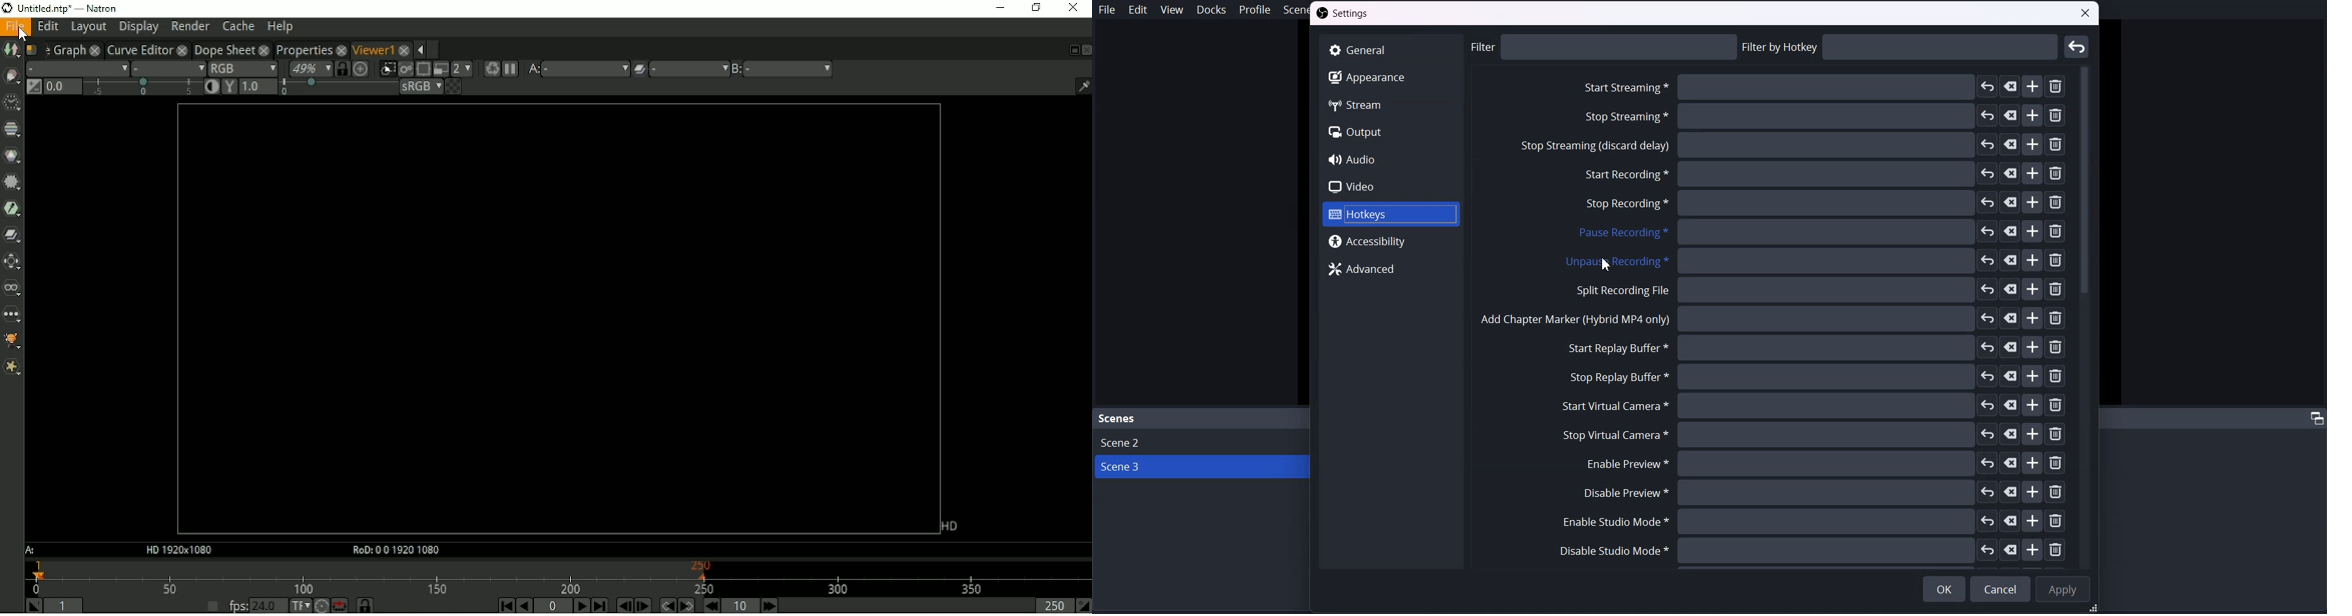  Describe the element at coordinates (2087, 15) in the screenshot. I see `close` at that location.